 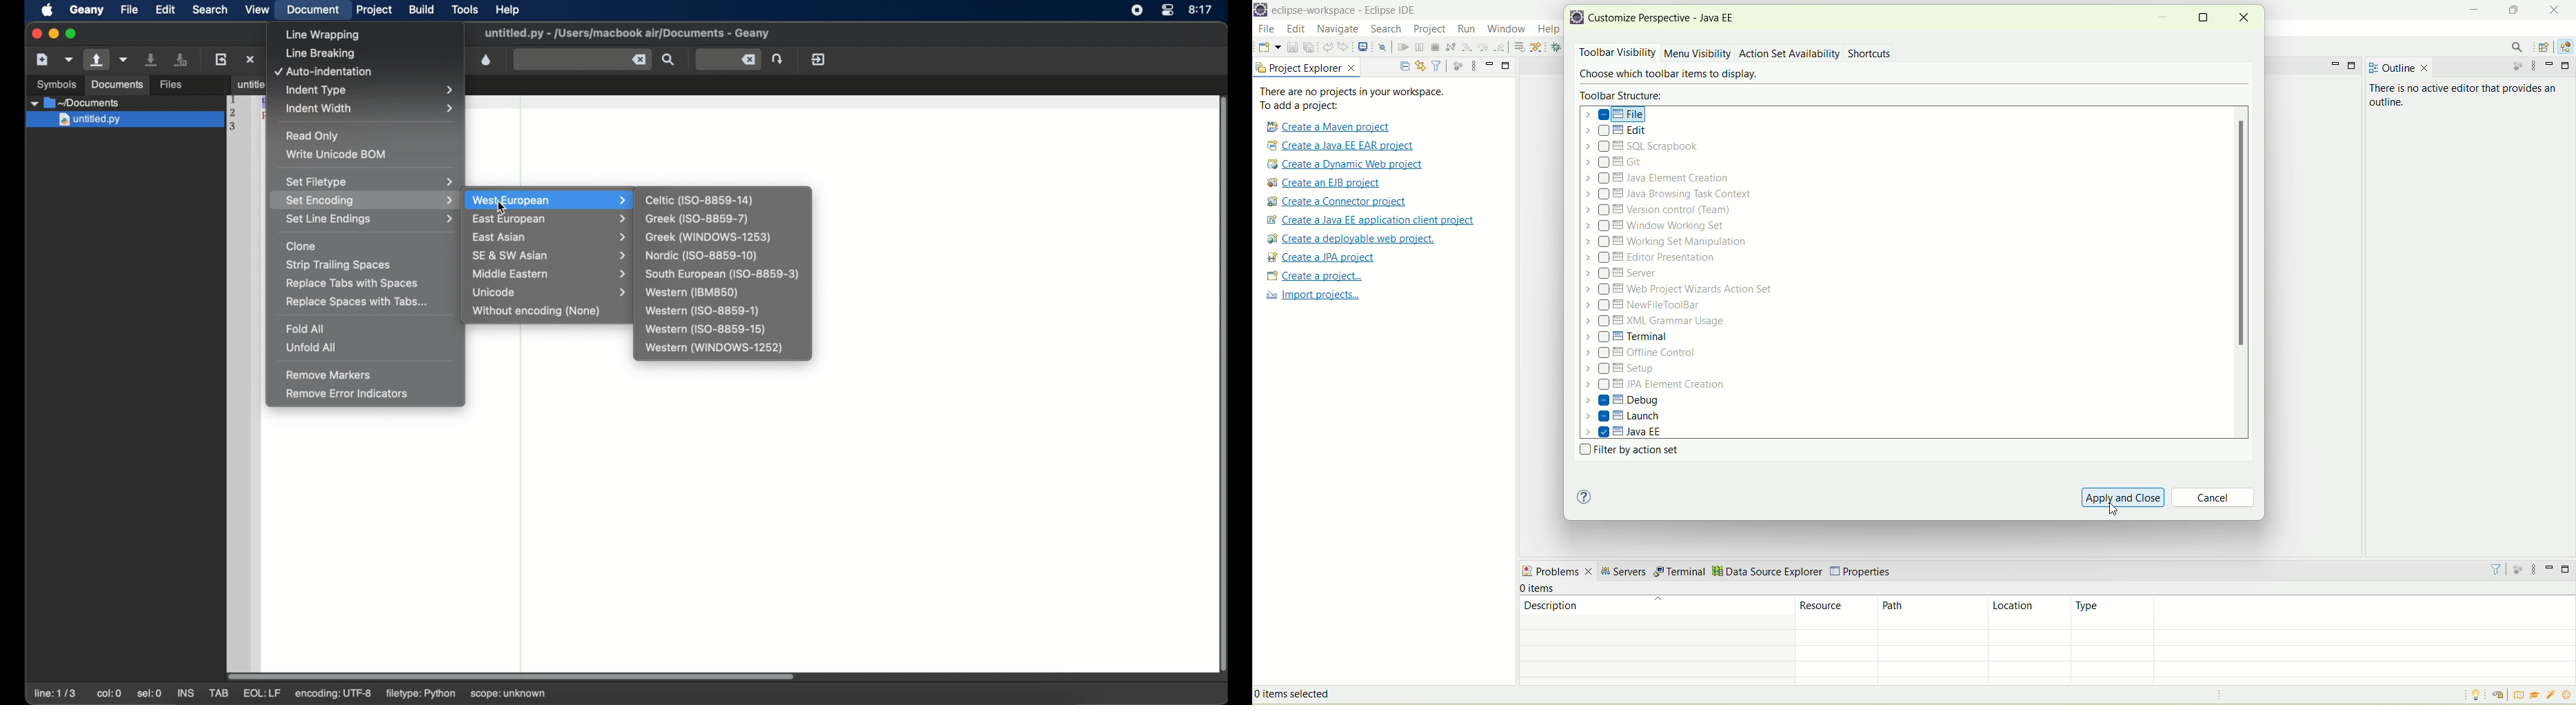 I want to click on offline control, so click(x=1644, y=355).